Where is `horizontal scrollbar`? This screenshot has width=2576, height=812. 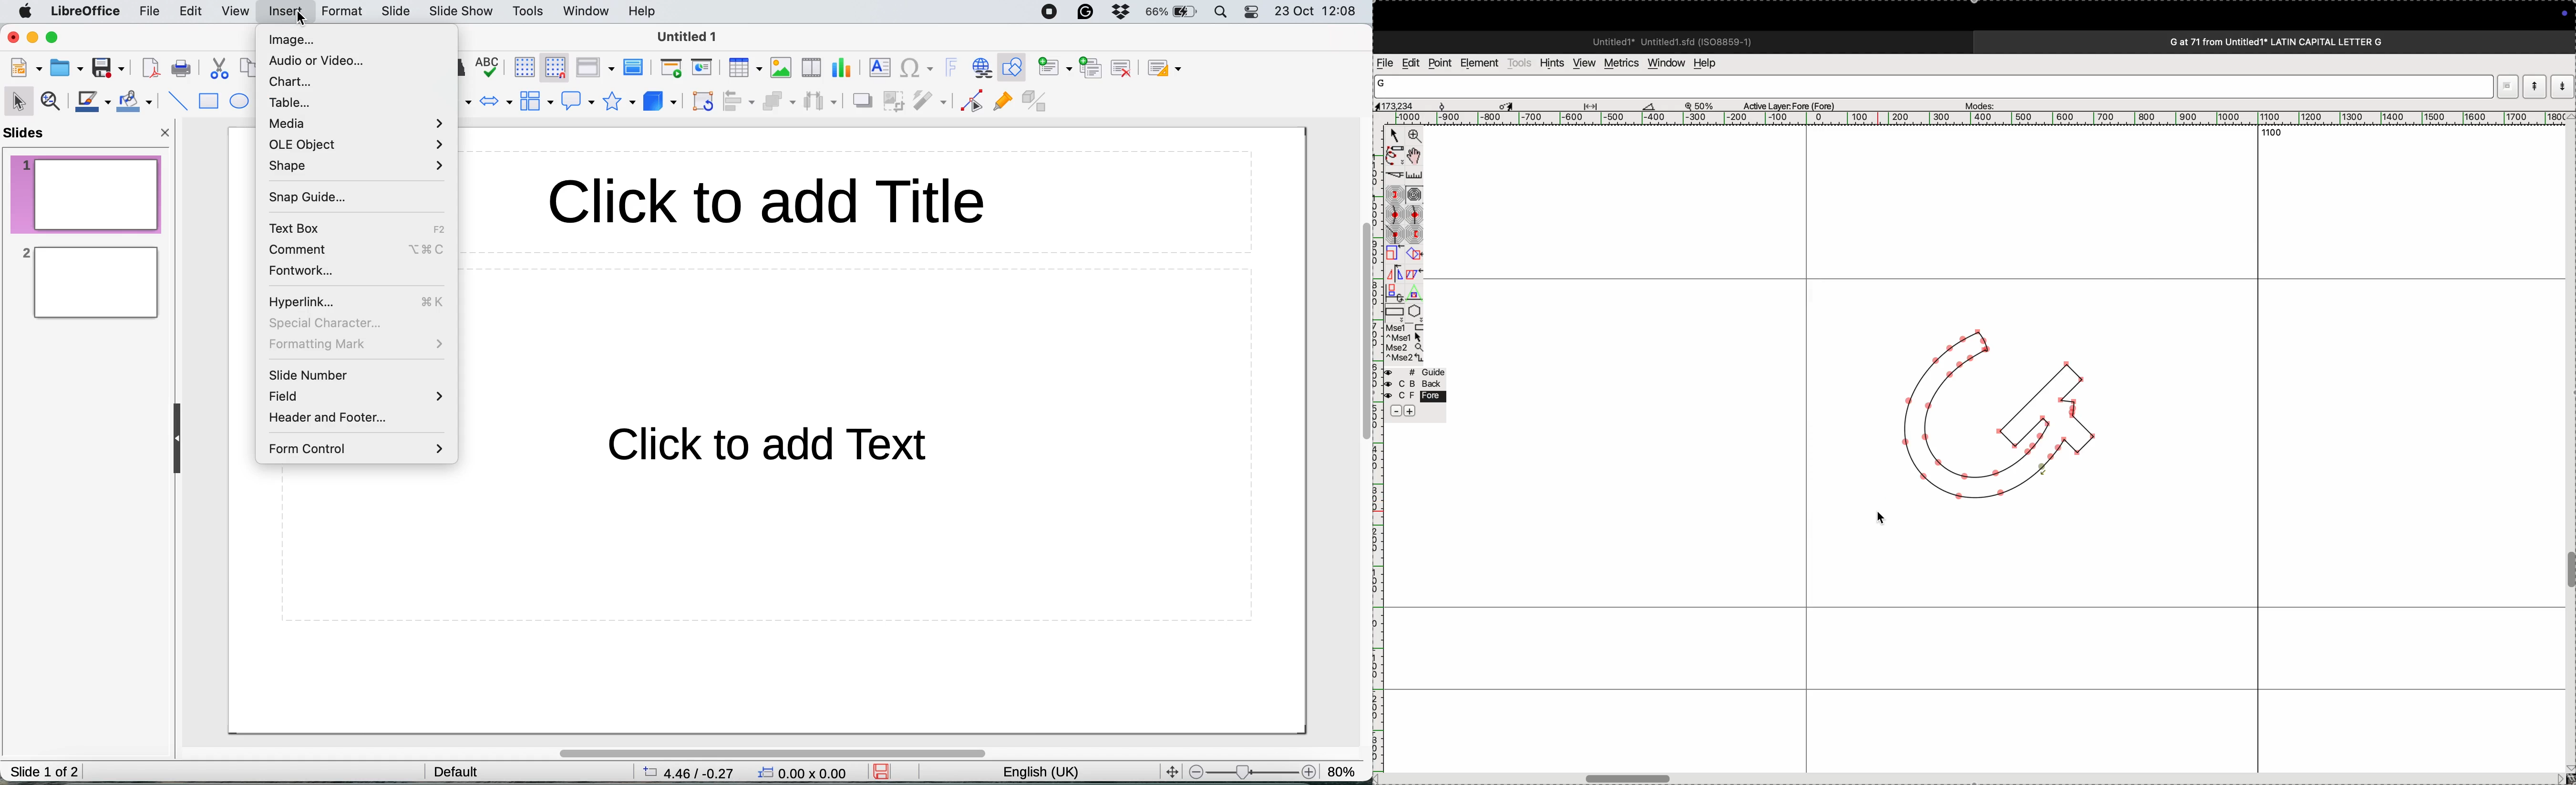 horizontal scrollbar is located at coordinates (1966, 777).